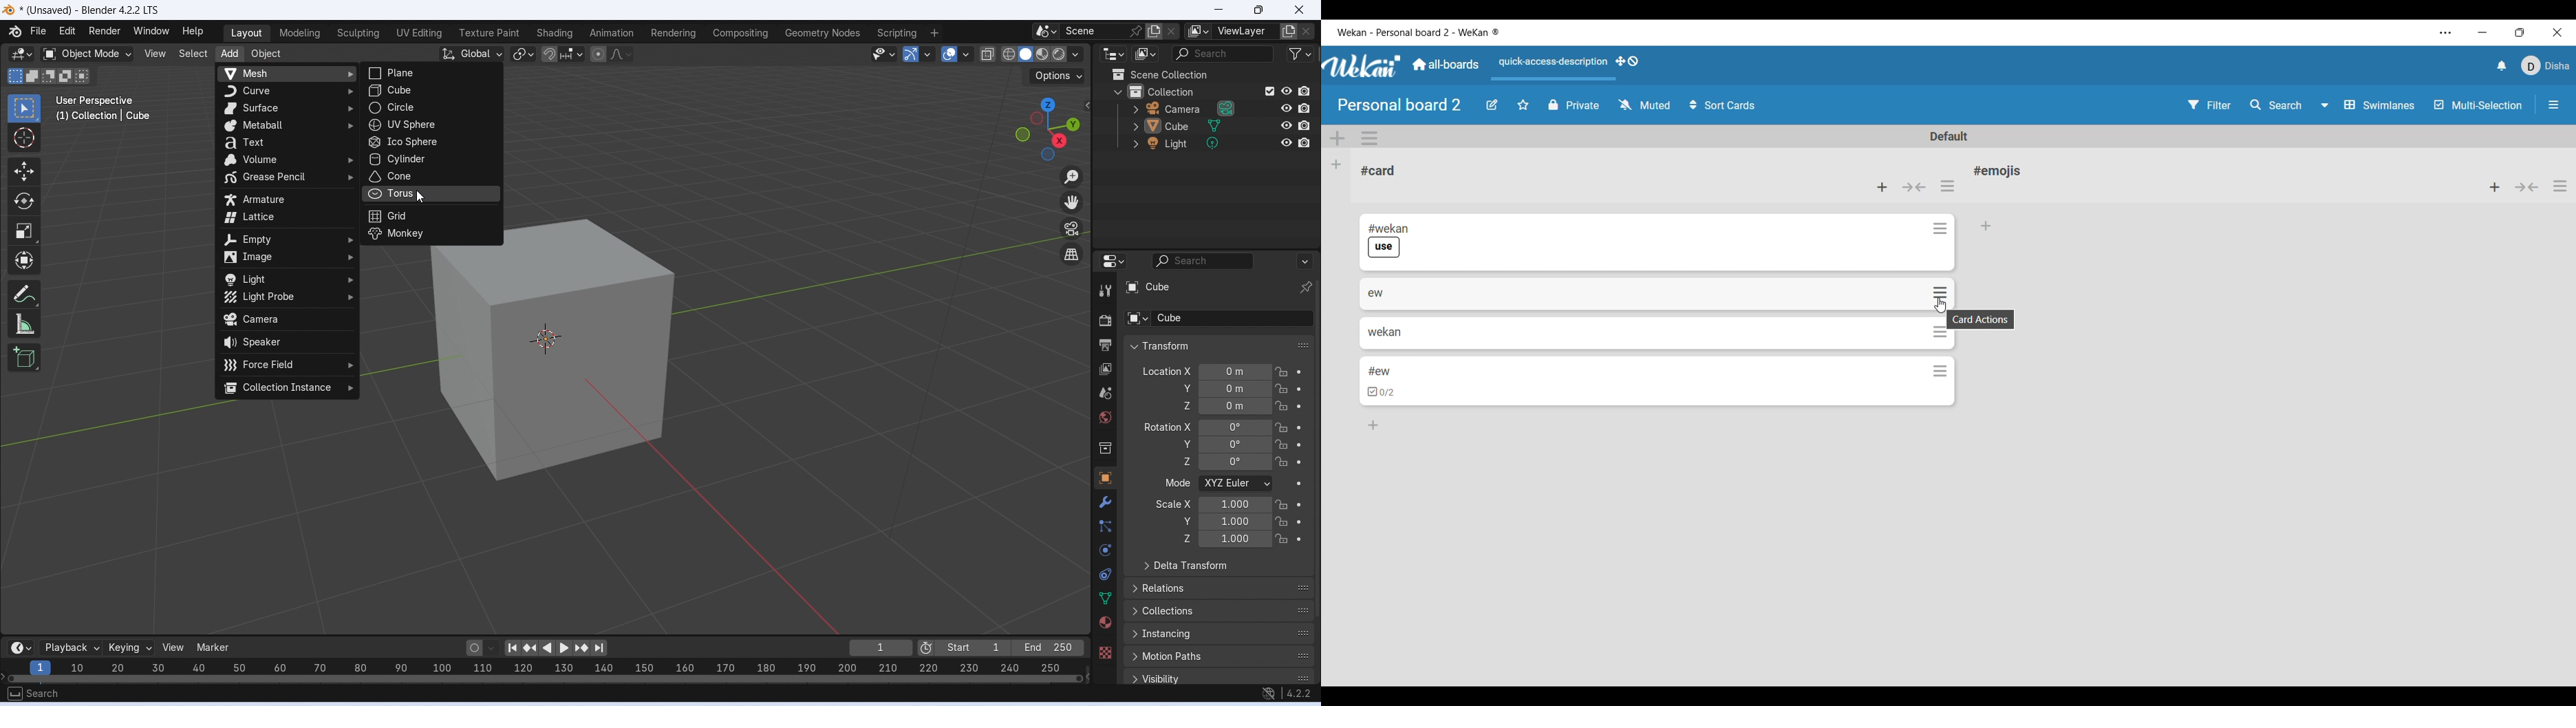 The width and height of the screenshot is (2576, 728). Describe the element at coordinates (1106, 599) in the screenshot. I see `Data` at that location.